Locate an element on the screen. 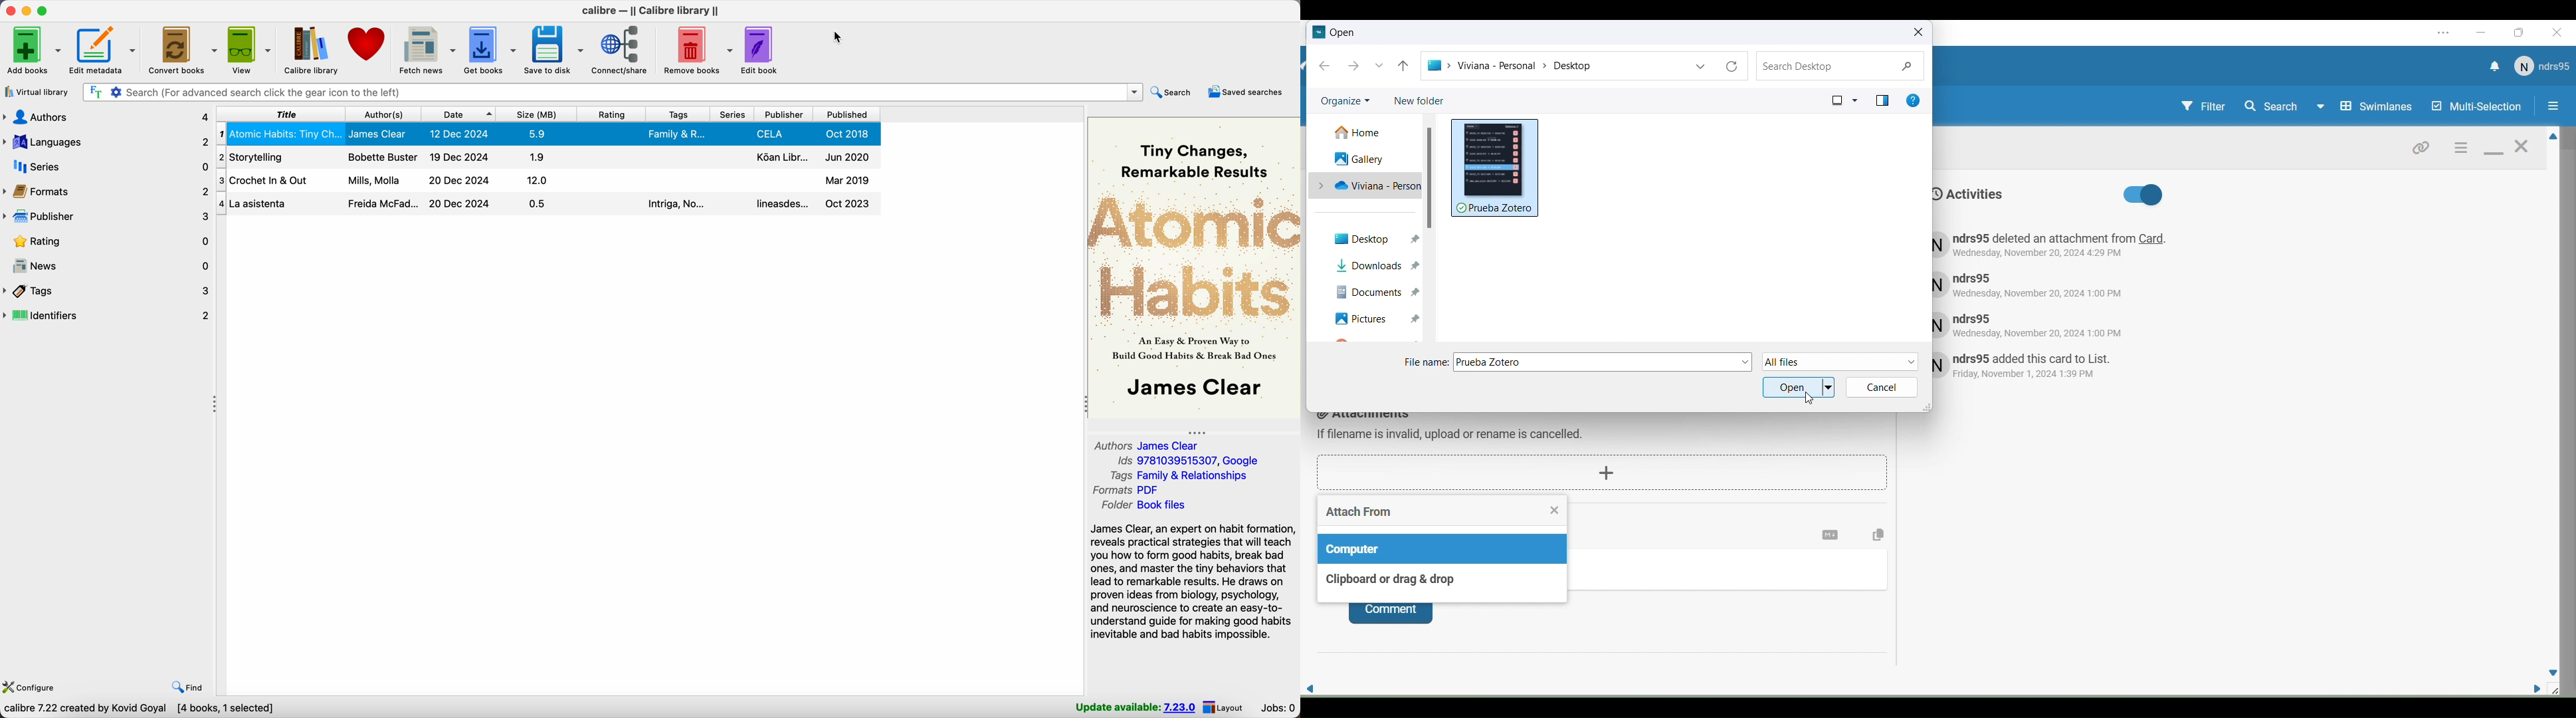  rating is located at coordinates (106, 242).